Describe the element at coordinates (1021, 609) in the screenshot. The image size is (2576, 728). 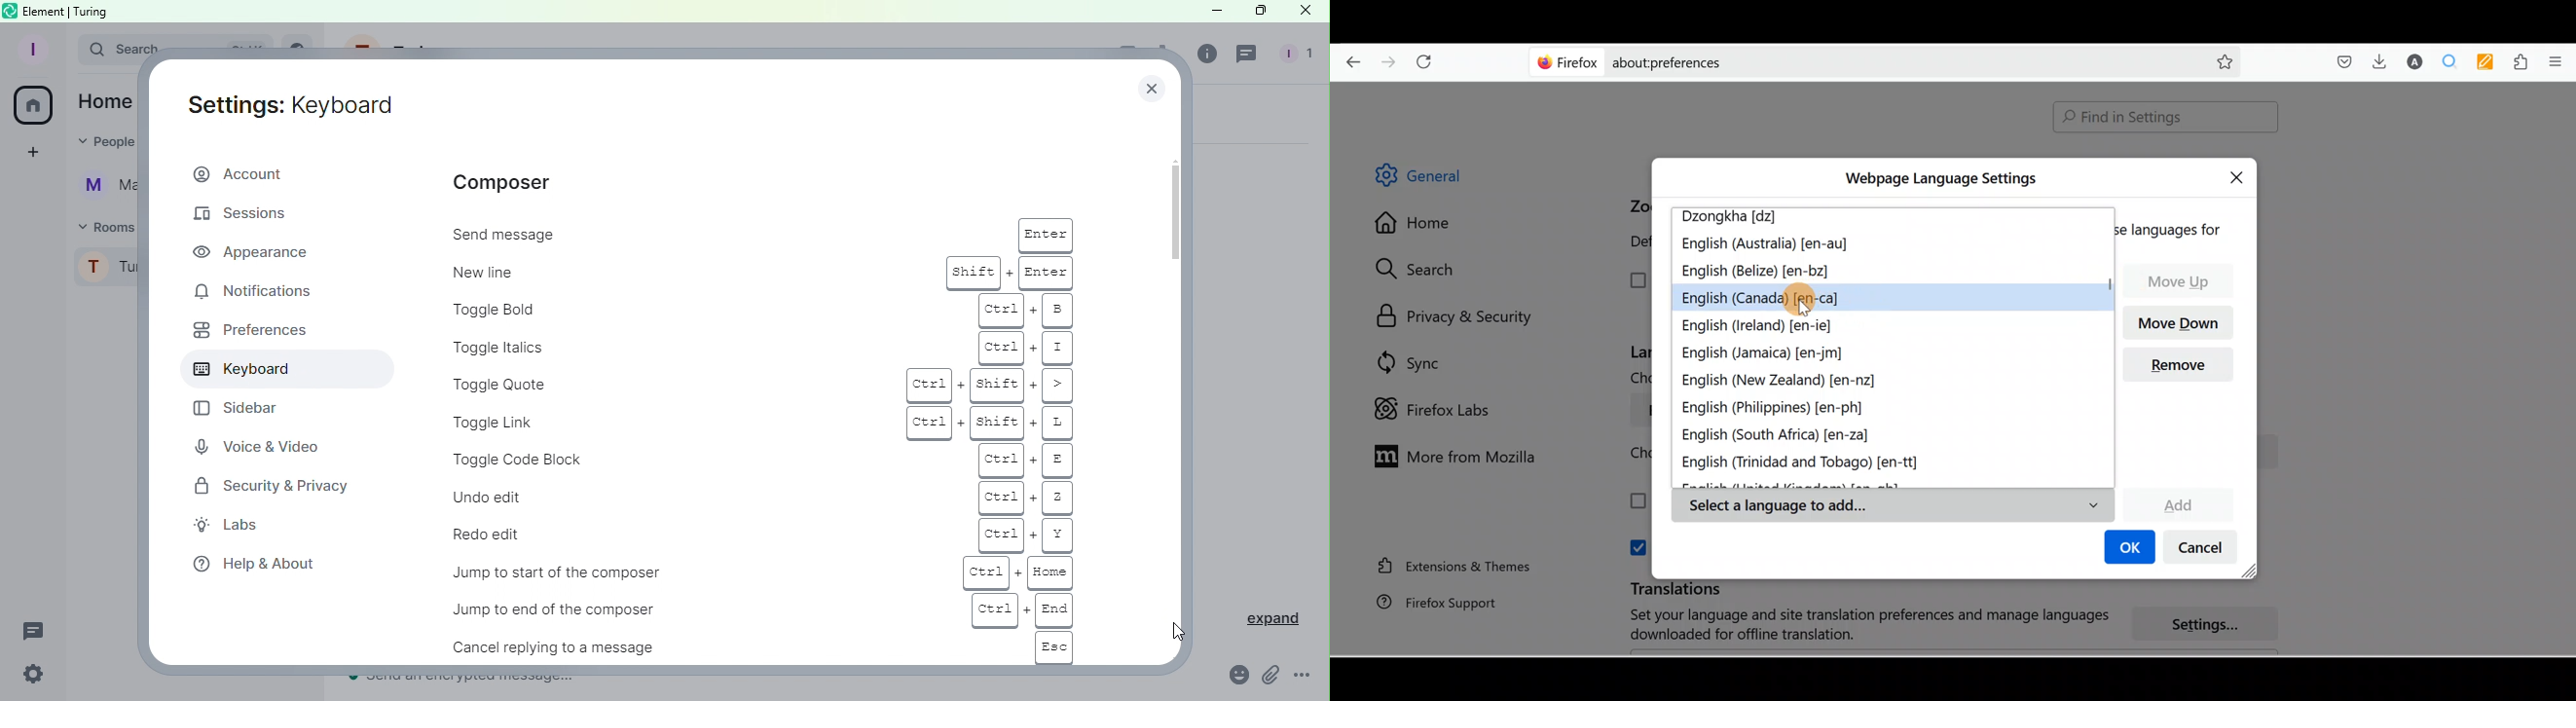
I see `ctrl + end` at that location.